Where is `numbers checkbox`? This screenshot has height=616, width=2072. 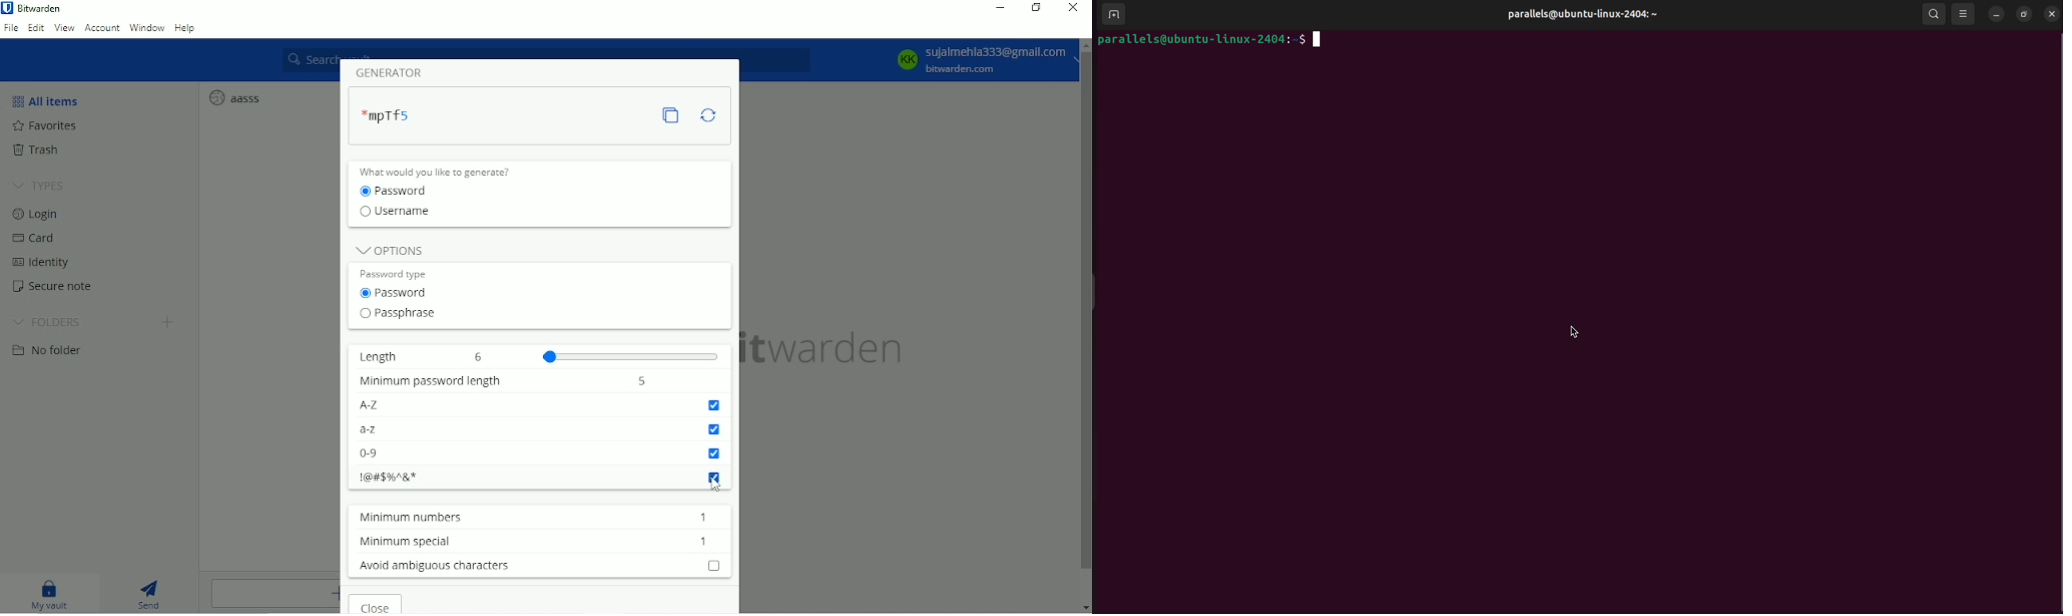
numbers checkbox is located at coordinates (716, 456).